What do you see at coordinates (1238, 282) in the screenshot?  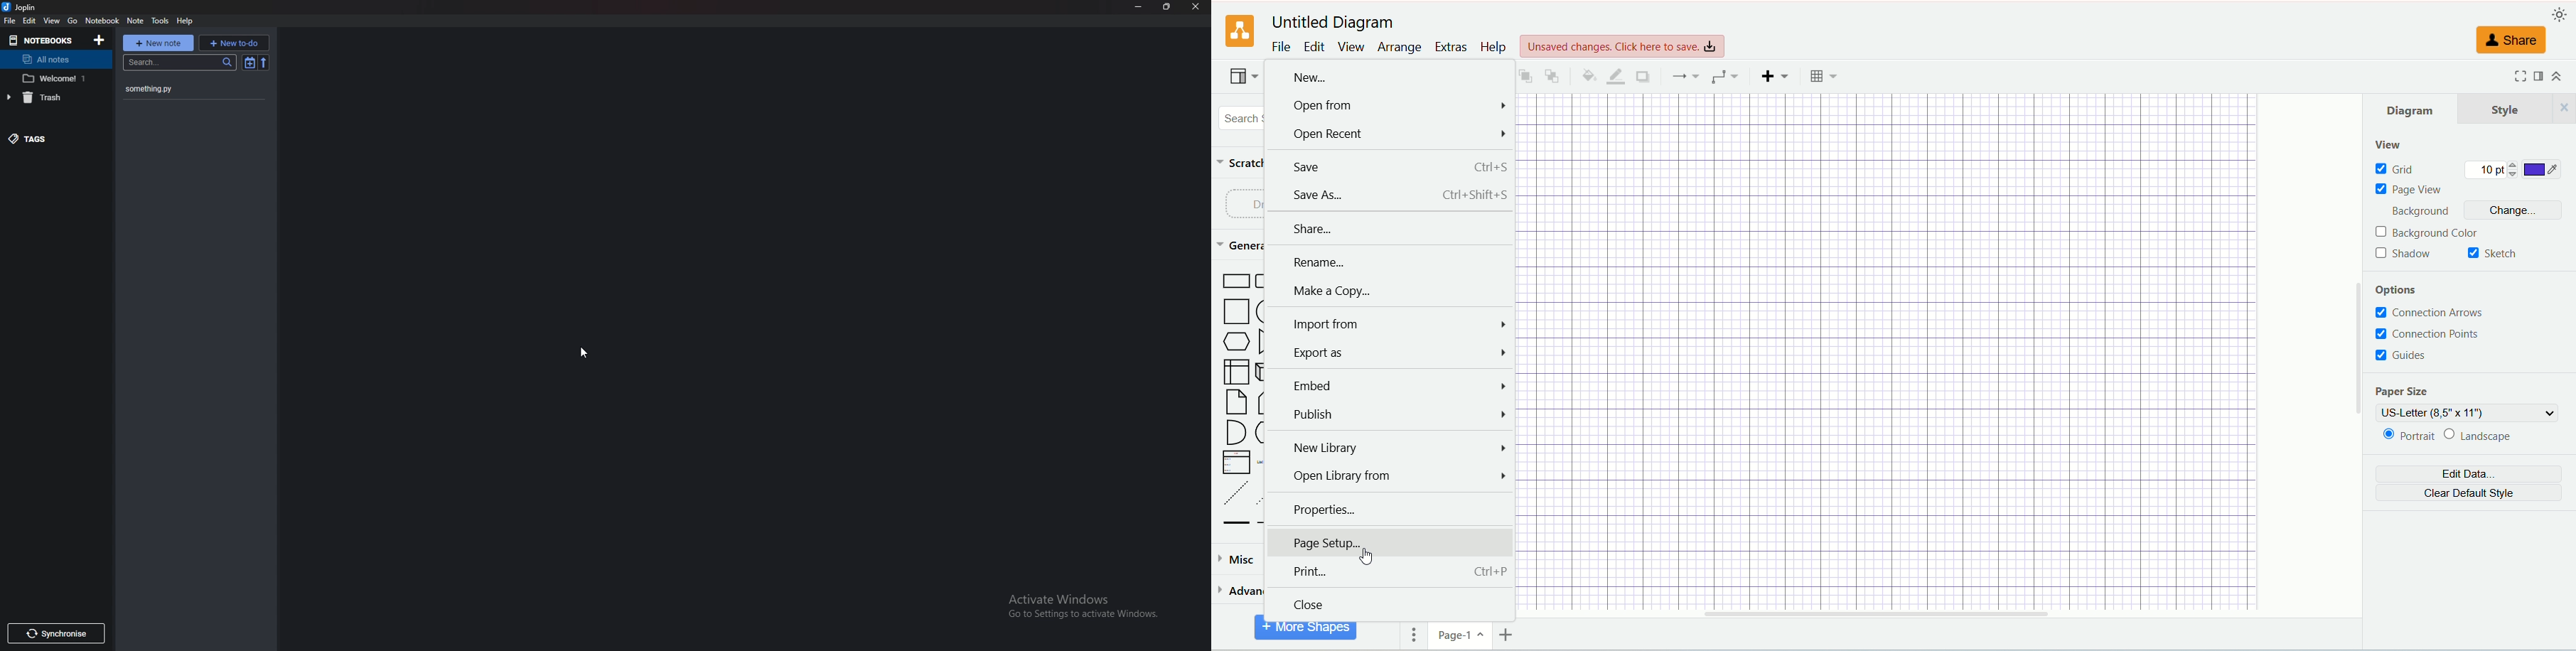 I see `rectangle` at bounding box center [1238, 282].